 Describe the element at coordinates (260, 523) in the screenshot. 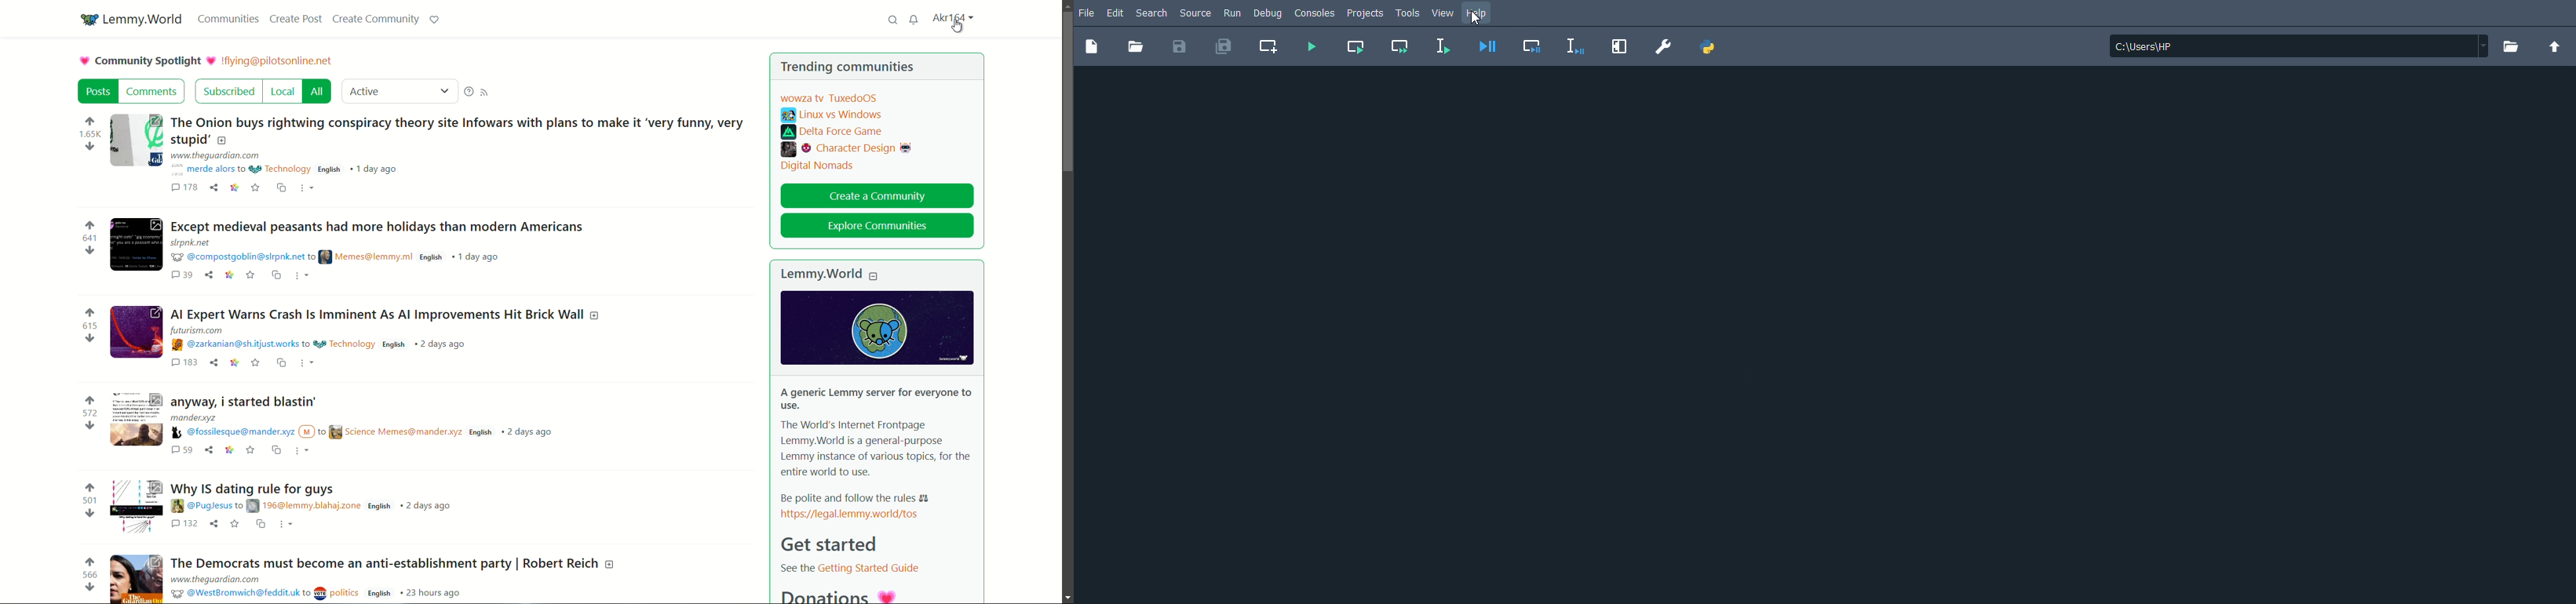

I see `cs` at that location.